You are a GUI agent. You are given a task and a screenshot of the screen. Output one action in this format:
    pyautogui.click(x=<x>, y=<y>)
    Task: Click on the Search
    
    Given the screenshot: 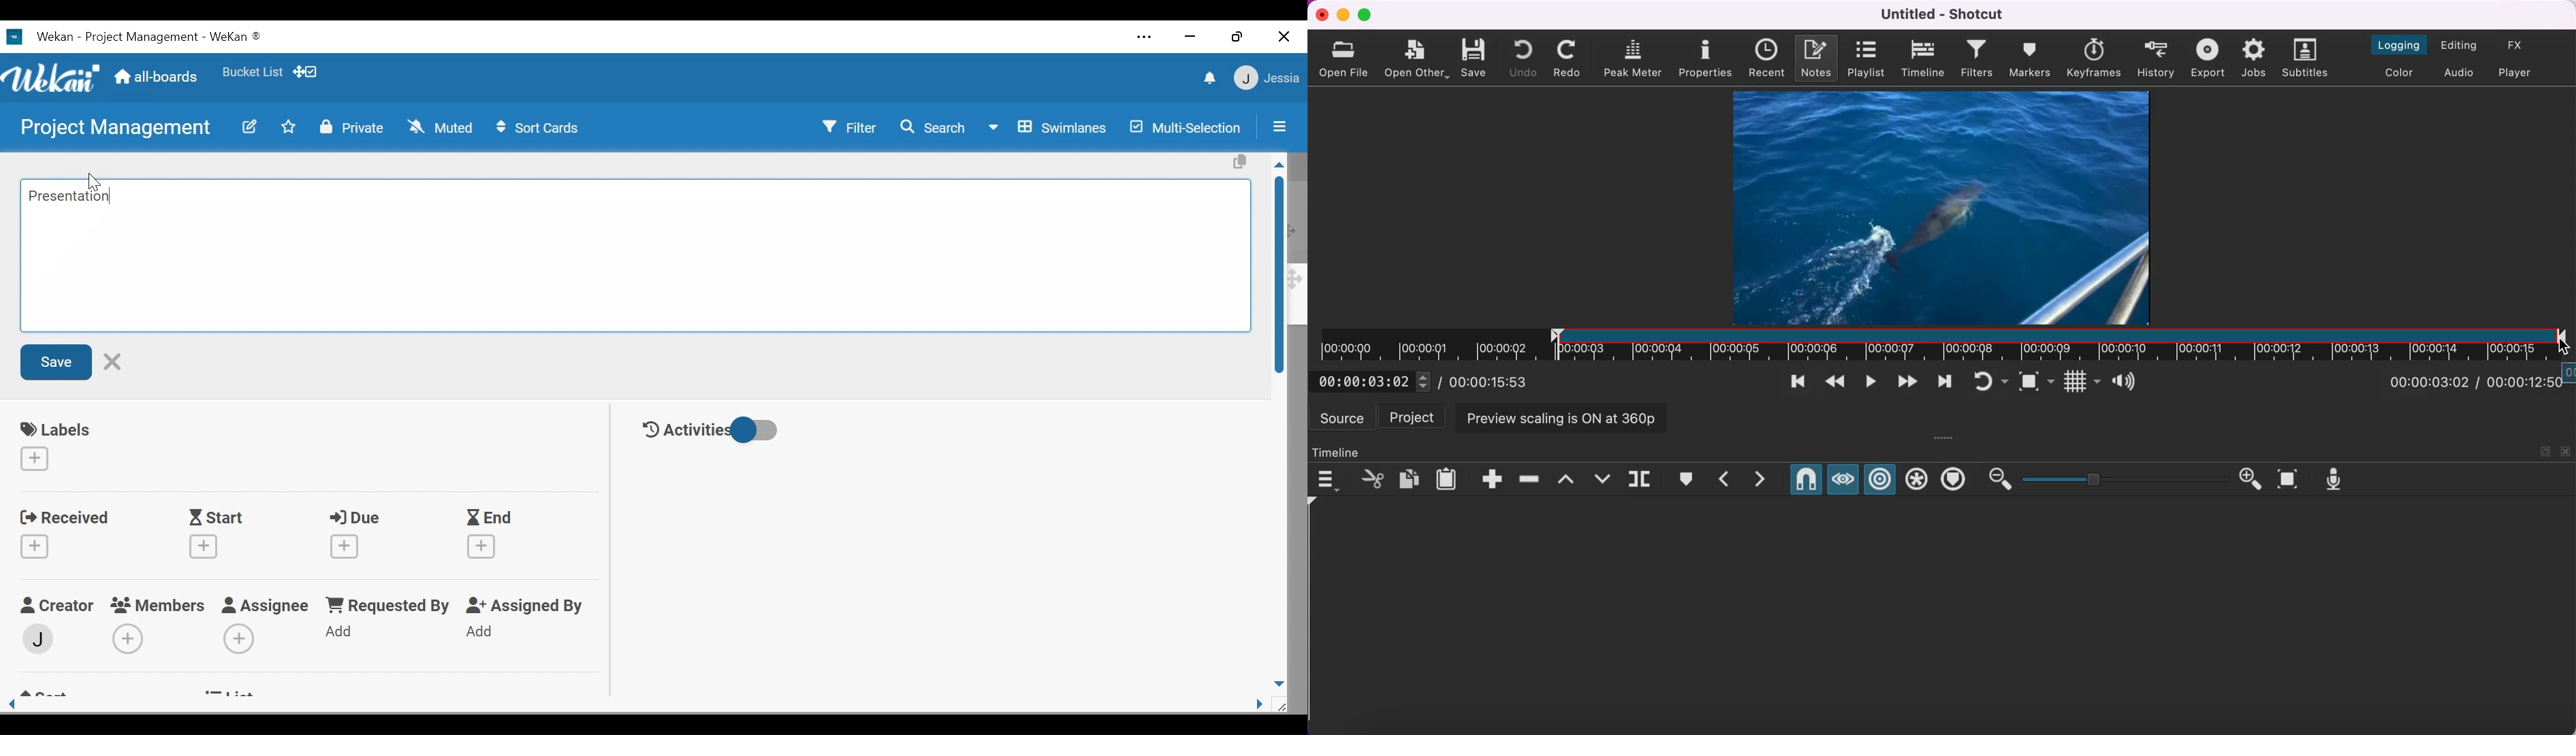 What is the action you would take?
    pyautogui.click(x=933, y=127)
    